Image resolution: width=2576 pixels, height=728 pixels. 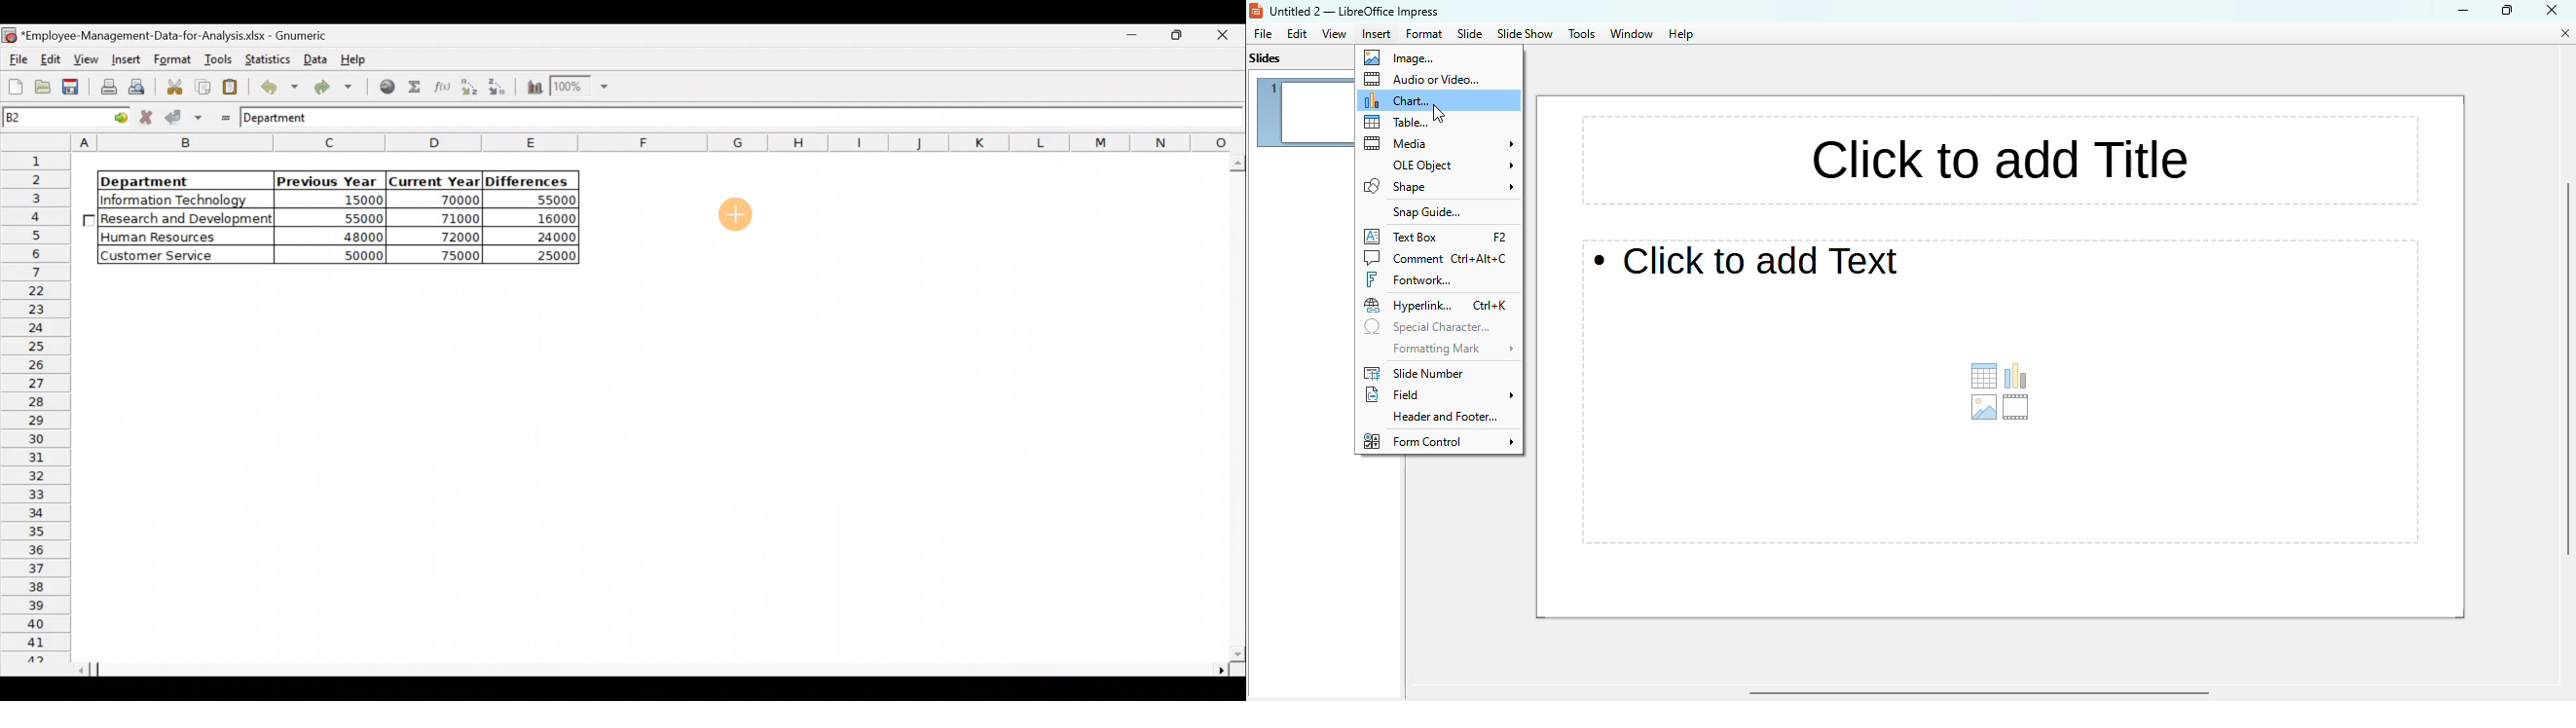 I want to click on chart, so click(x=1402, y=100).